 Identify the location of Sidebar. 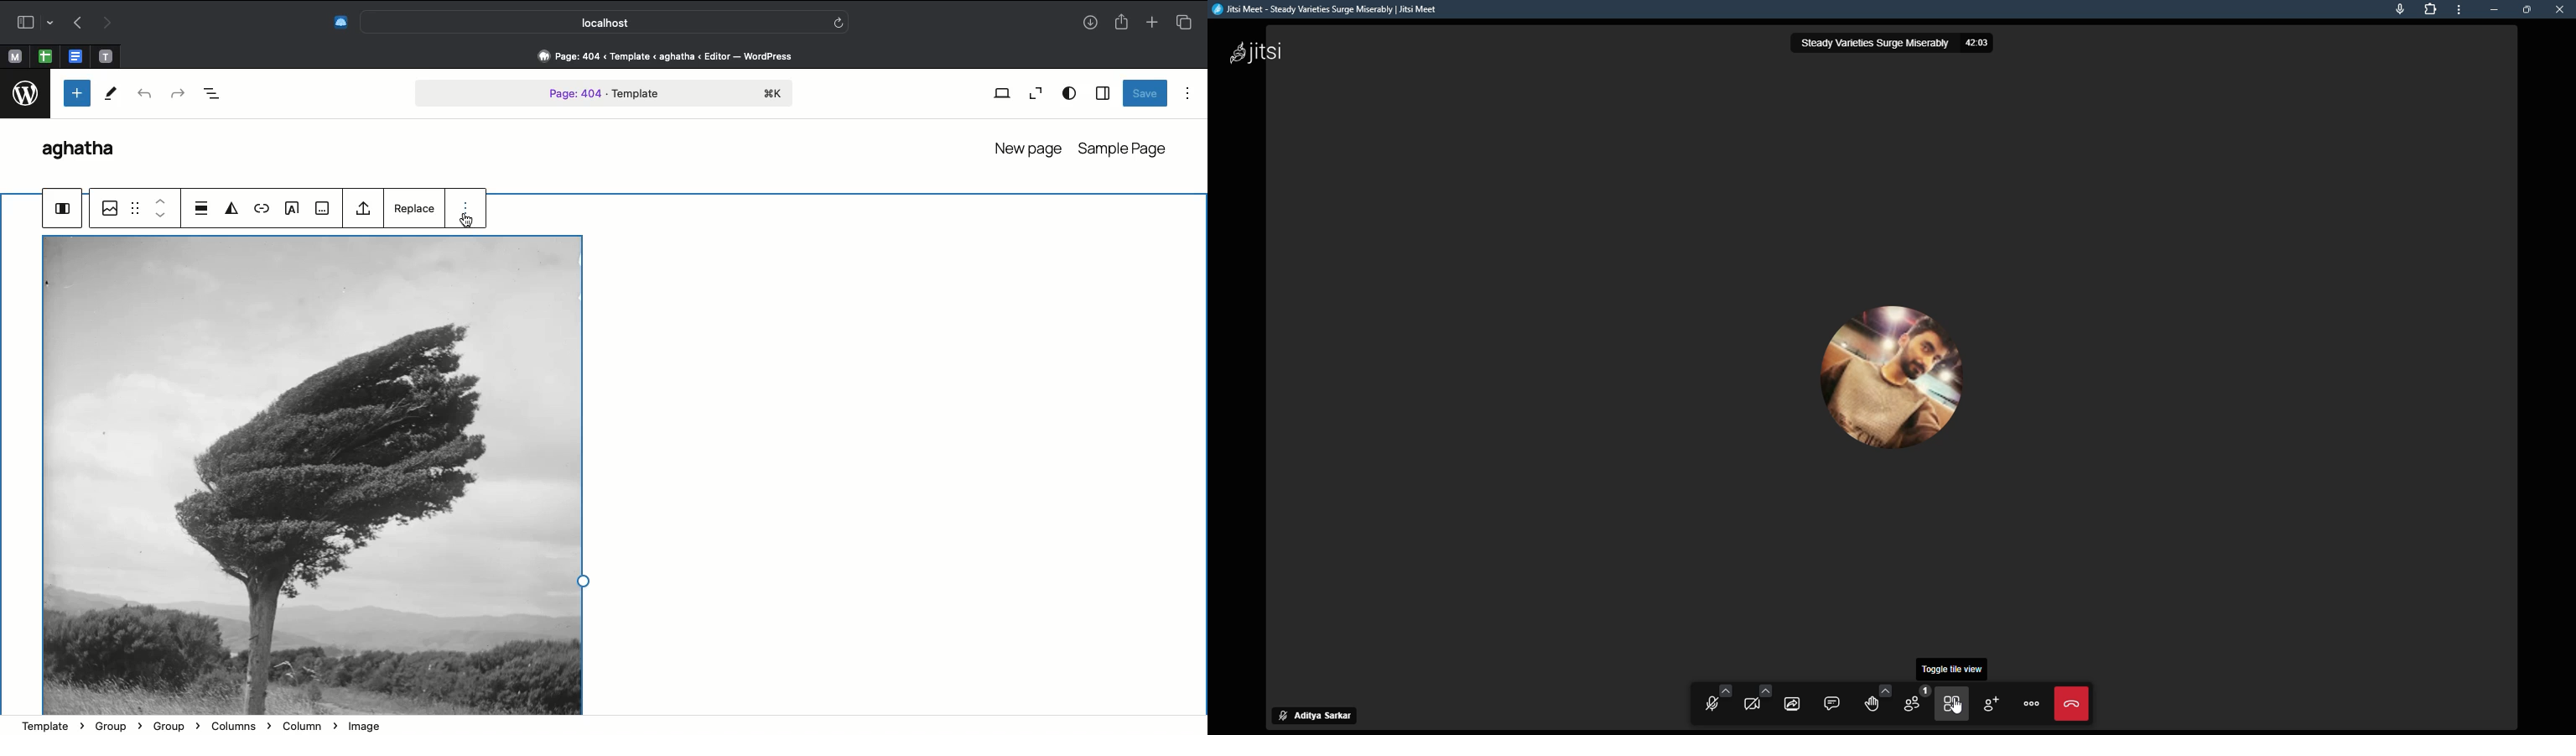
(1102, 92).